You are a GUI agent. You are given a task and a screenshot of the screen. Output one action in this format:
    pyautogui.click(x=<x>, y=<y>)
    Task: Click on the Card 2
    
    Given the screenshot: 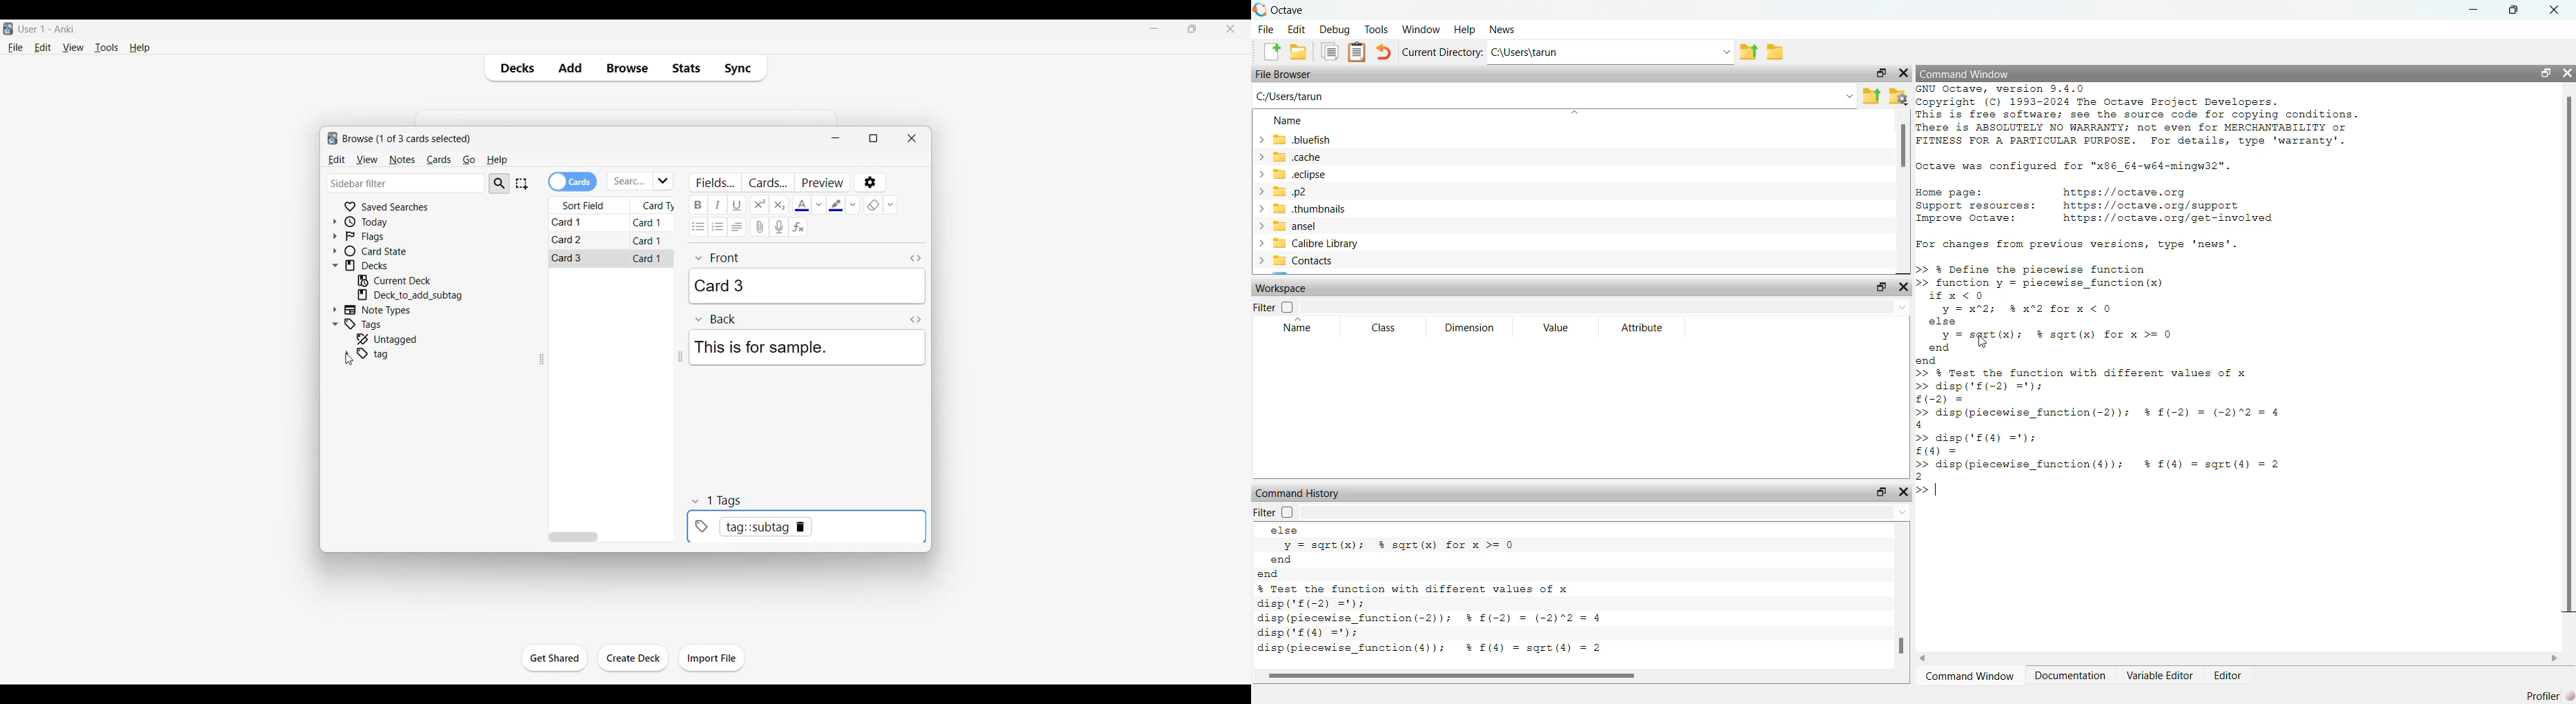 What is the action you would take?
    pyautogui.click(x=570, y=240)
    